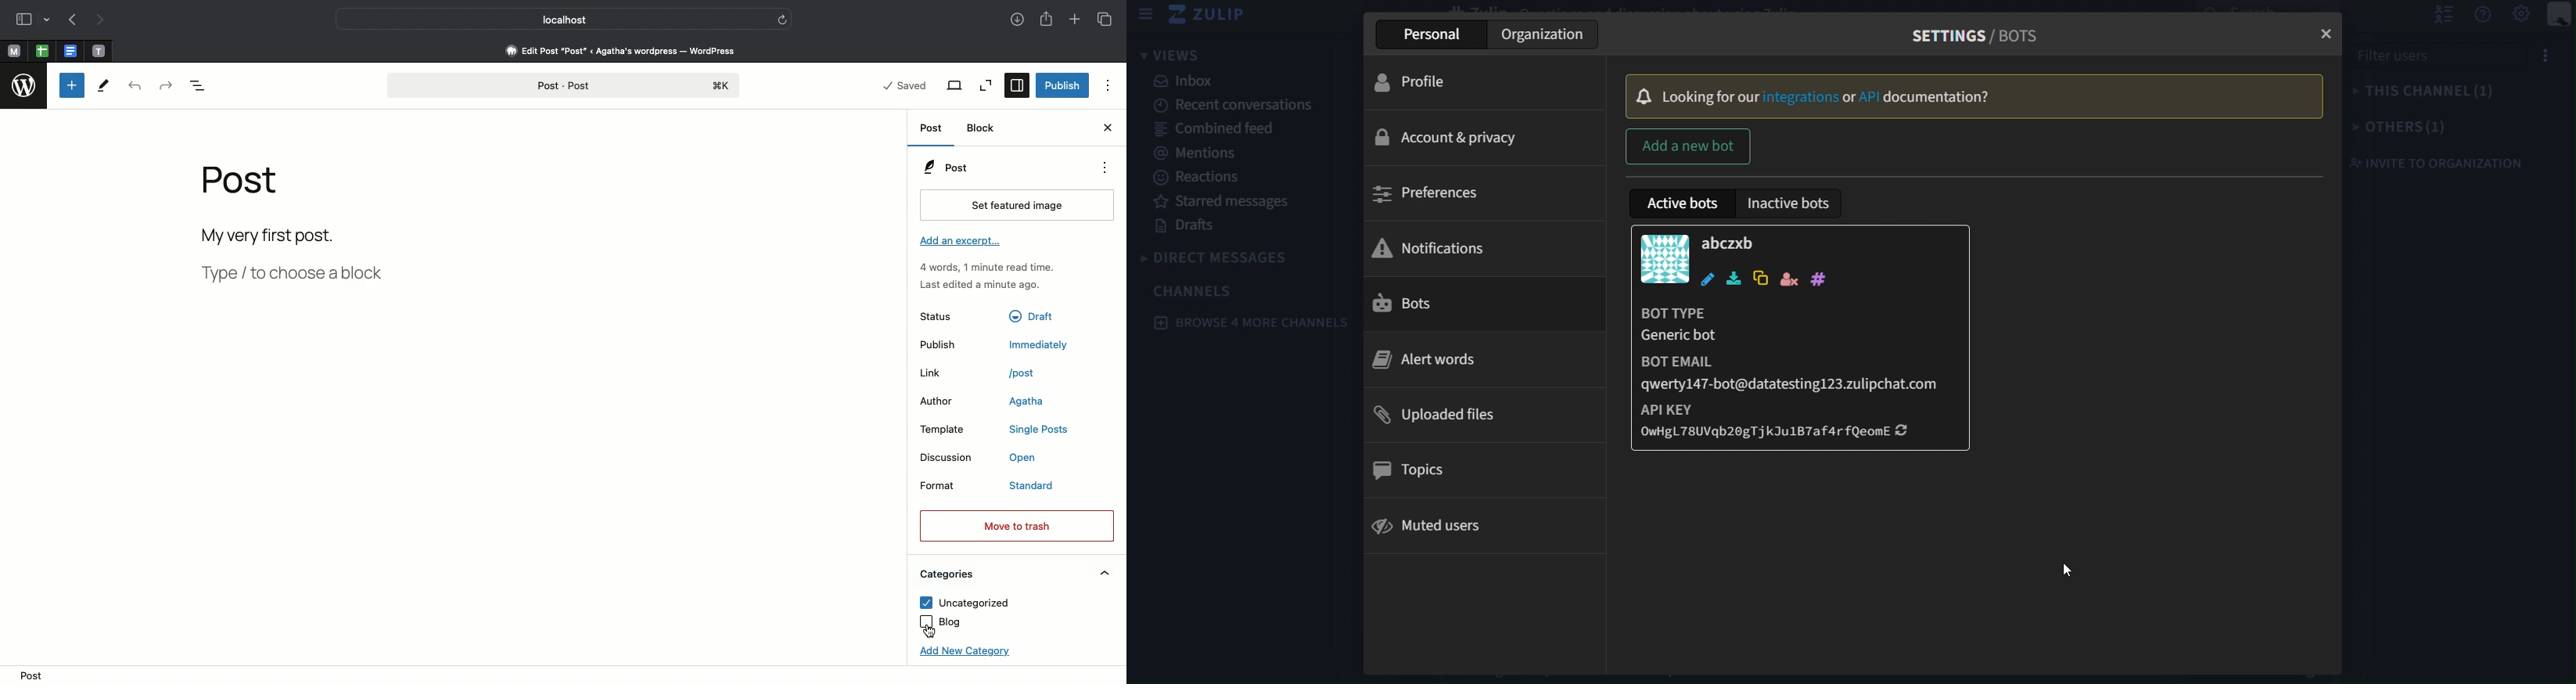 This screenshot has width=2576, height=700. What do you see at coordinates (1013, 206) in the screenshot?
I see `Set featured image` at bounding box center [1013, 206].